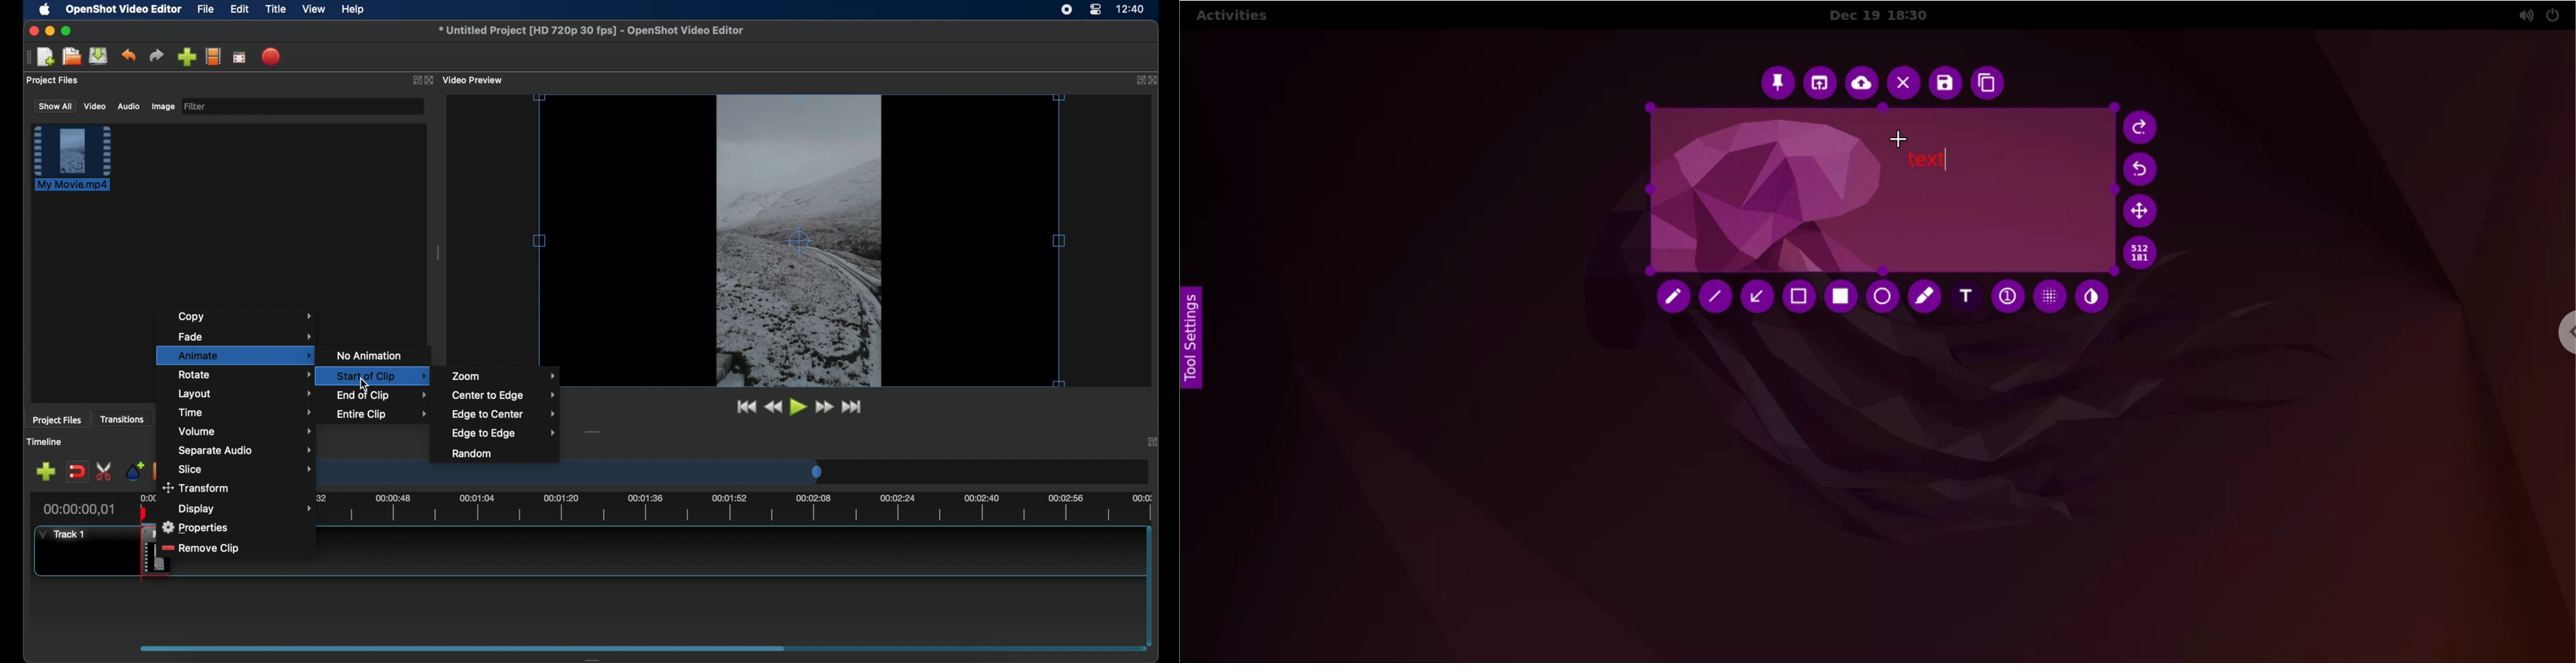 This screenshot has width=2576, height=672. Describe the element at coordinates (46, 443) in the screenshot. I see `timeline` at that location.